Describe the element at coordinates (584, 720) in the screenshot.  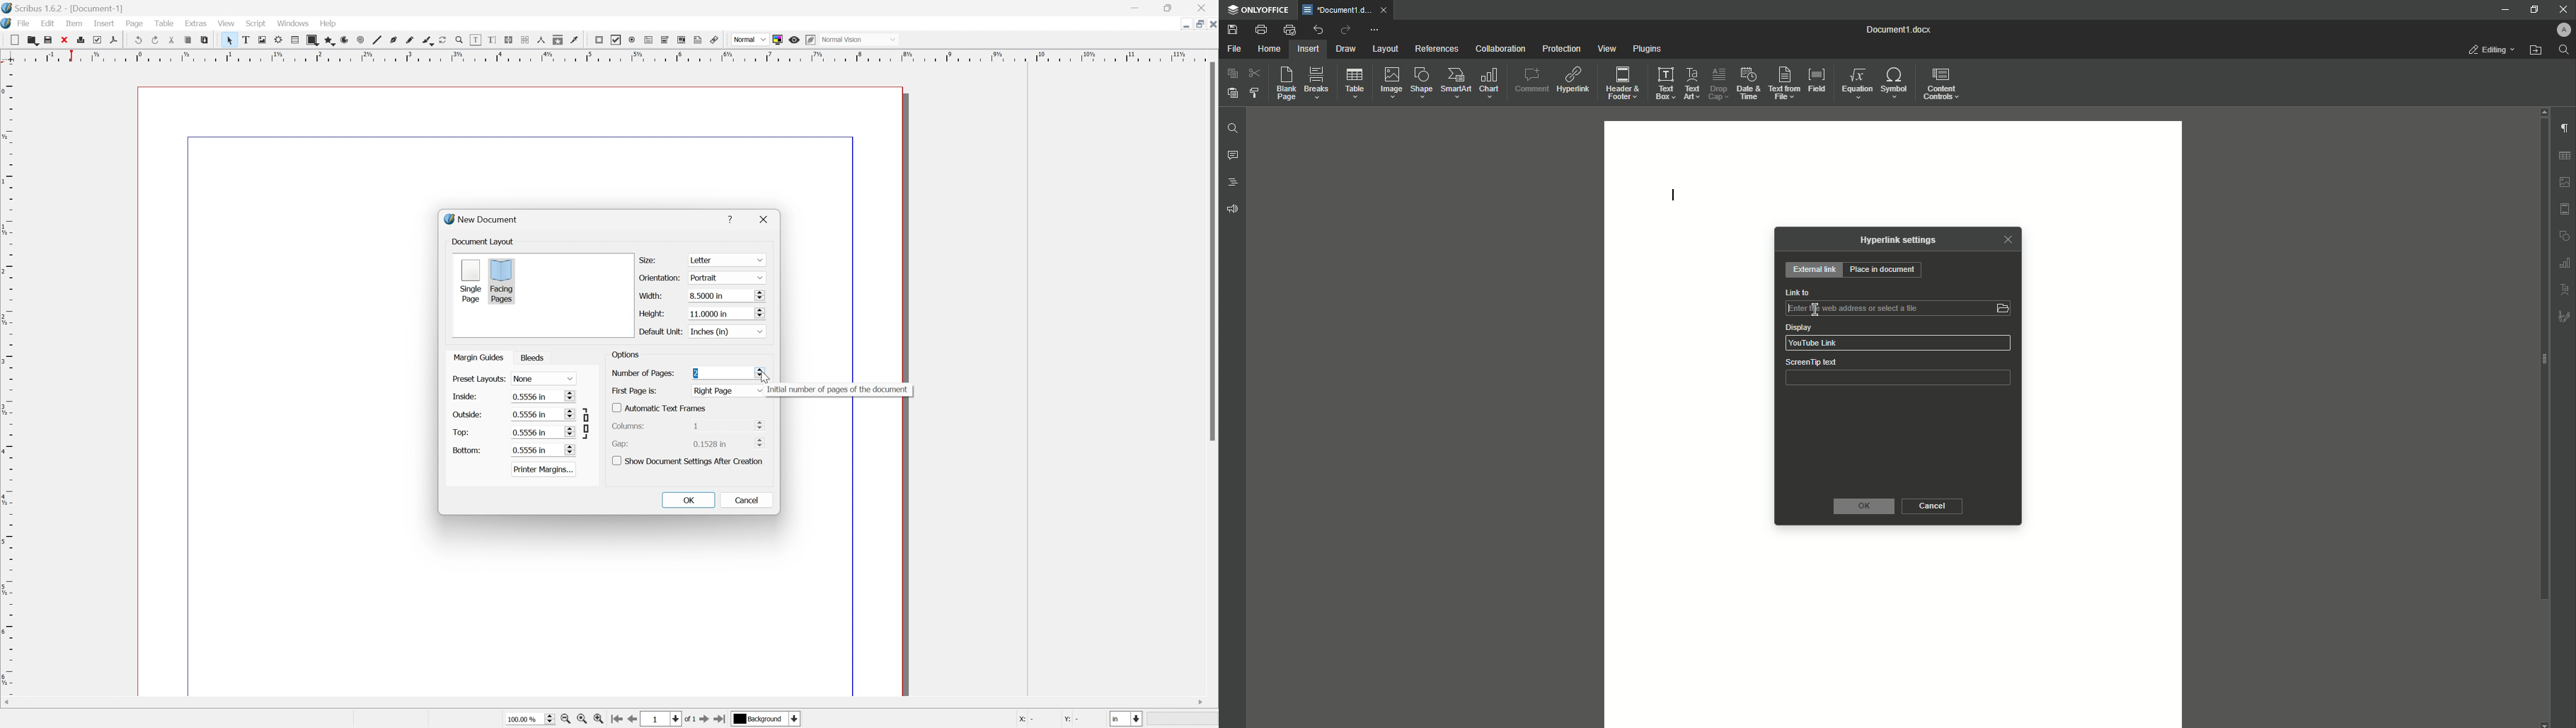
I see `zoom to 100%` at that location.